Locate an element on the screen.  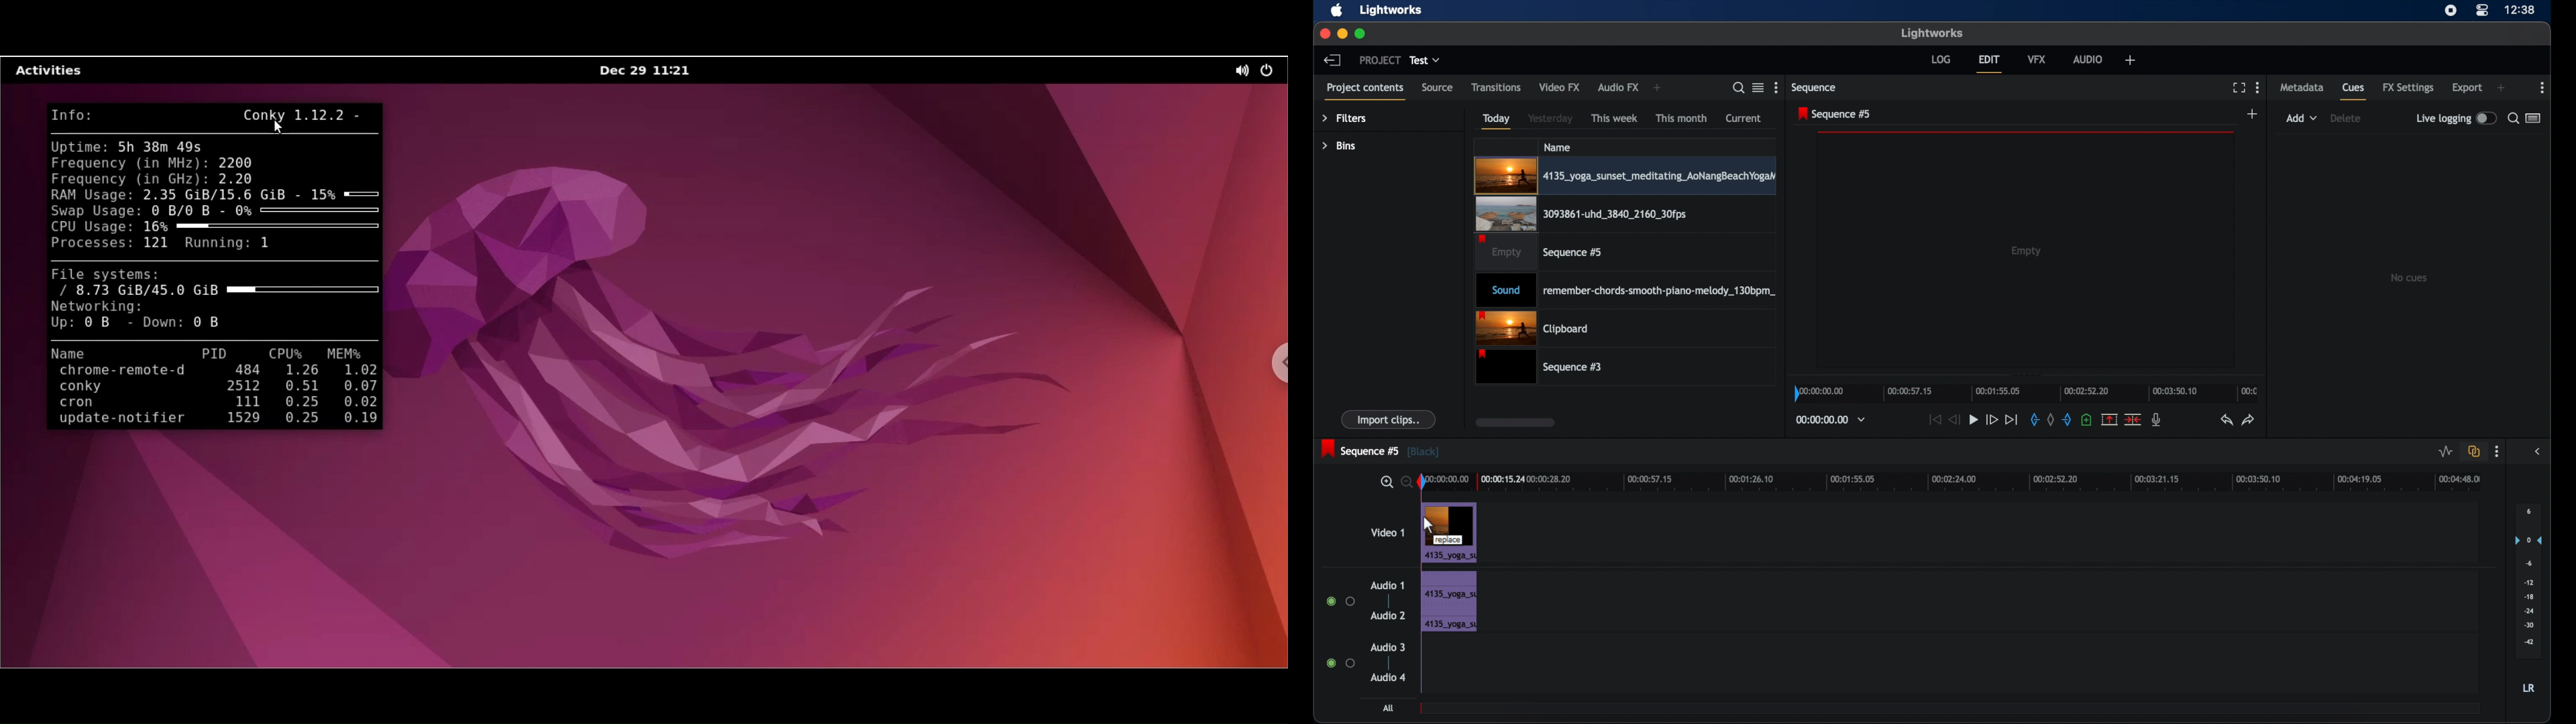
toggle between list or logger view is located at coordinates (2533, 118).